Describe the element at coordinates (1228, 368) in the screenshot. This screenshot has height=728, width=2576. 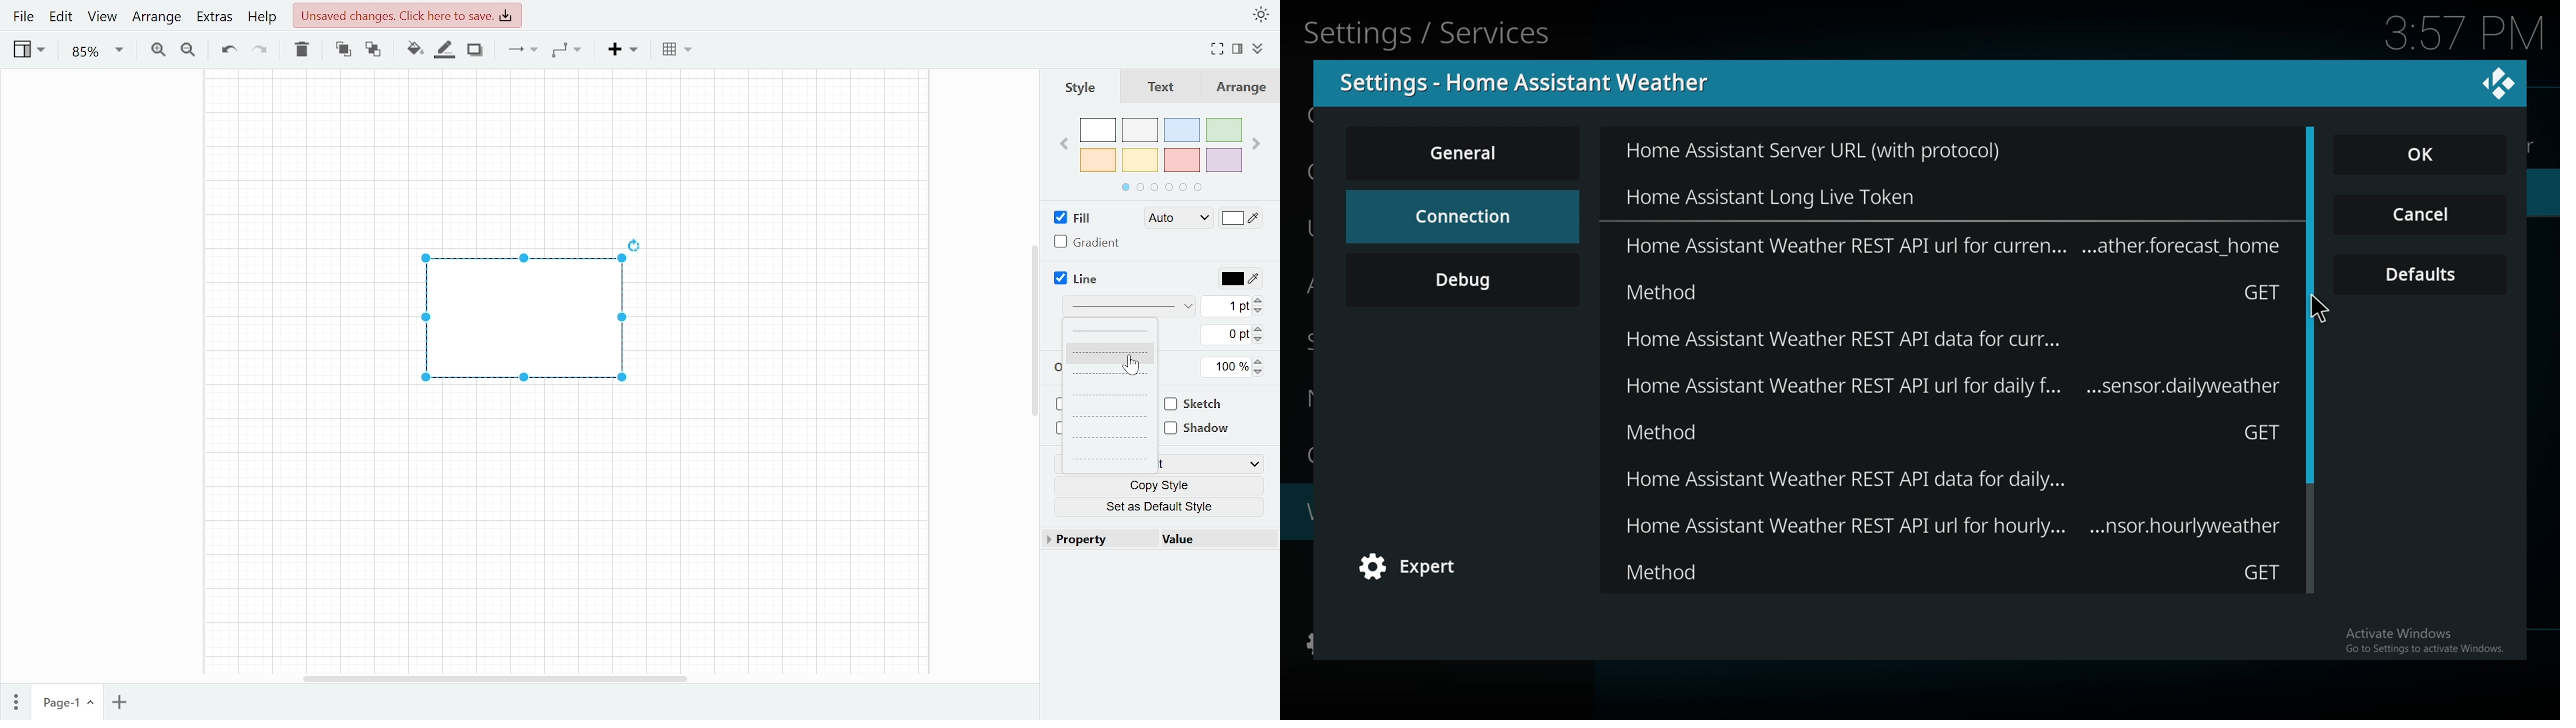
I see `Current opacity (100%)` at that location.